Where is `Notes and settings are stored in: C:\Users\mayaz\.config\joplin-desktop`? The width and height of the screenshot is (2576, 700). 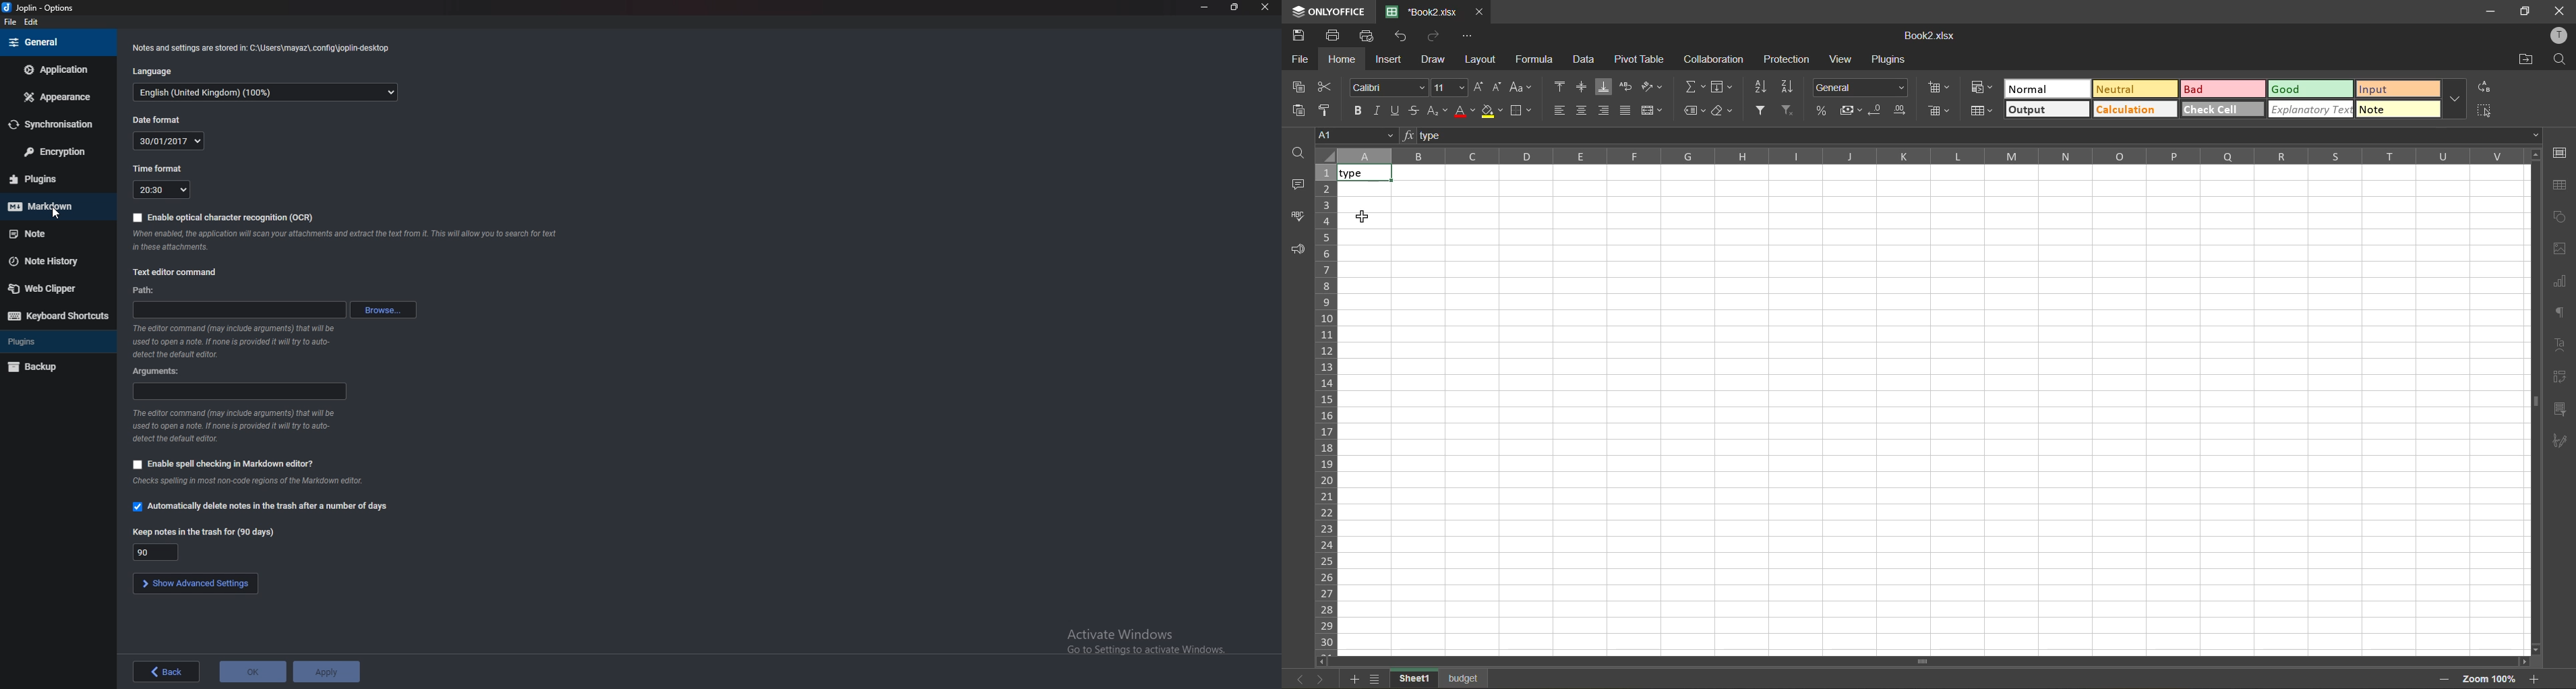 Notes and settings are stored in: C:\Users\mayaz\.config\joplin-desktop is located at coordinates (261, 45).